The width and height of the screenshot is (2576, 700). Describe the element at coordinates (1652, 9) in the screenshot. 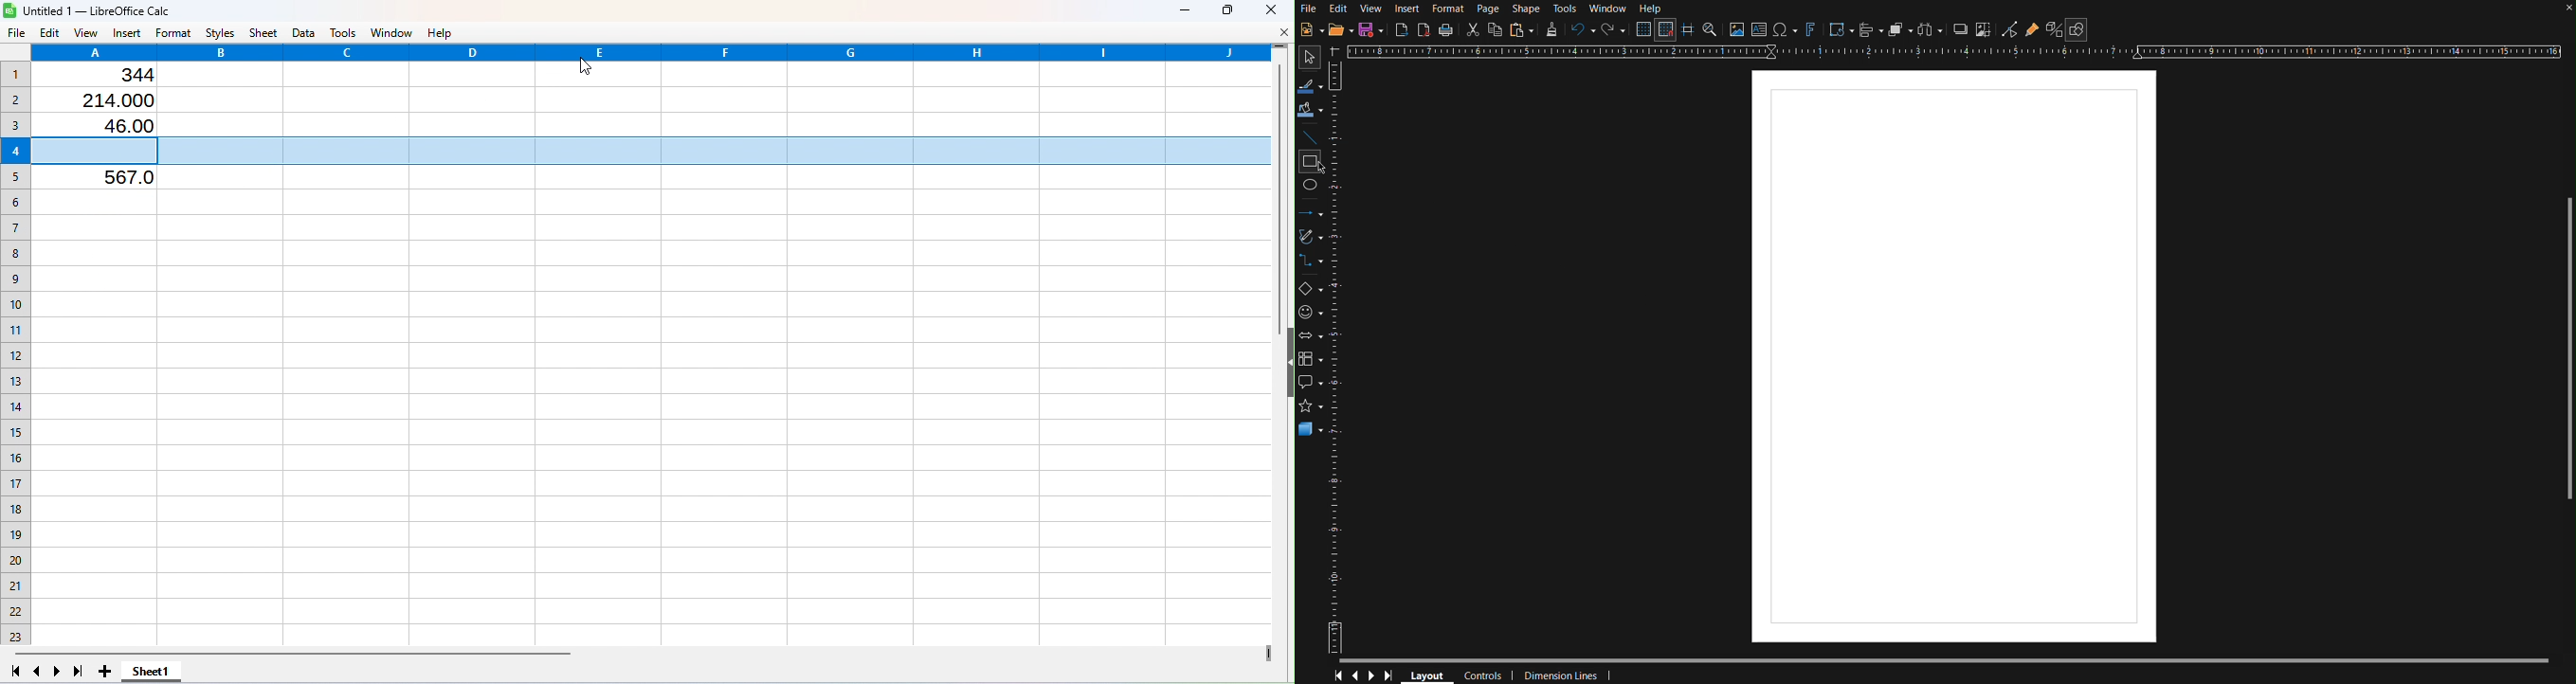

I see `Help` at that location.